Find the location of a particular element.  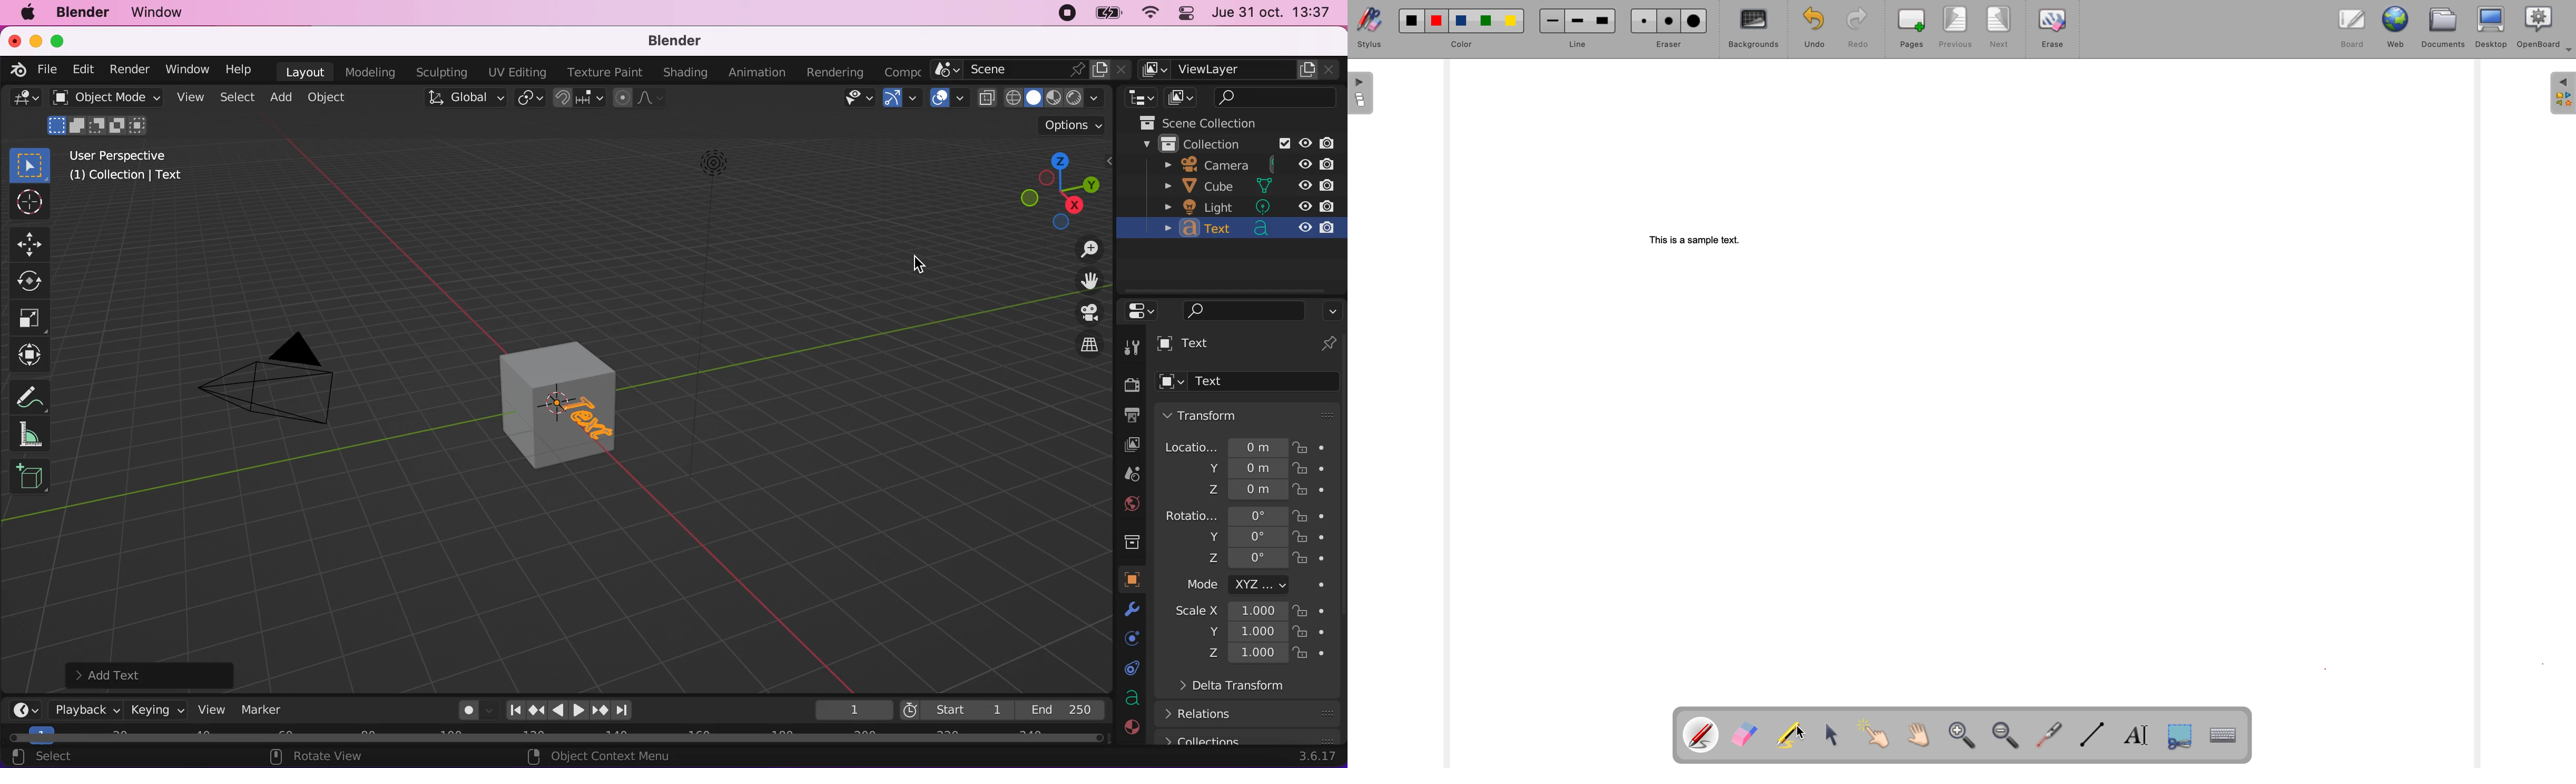

web is located at coordinates (2397, 29).